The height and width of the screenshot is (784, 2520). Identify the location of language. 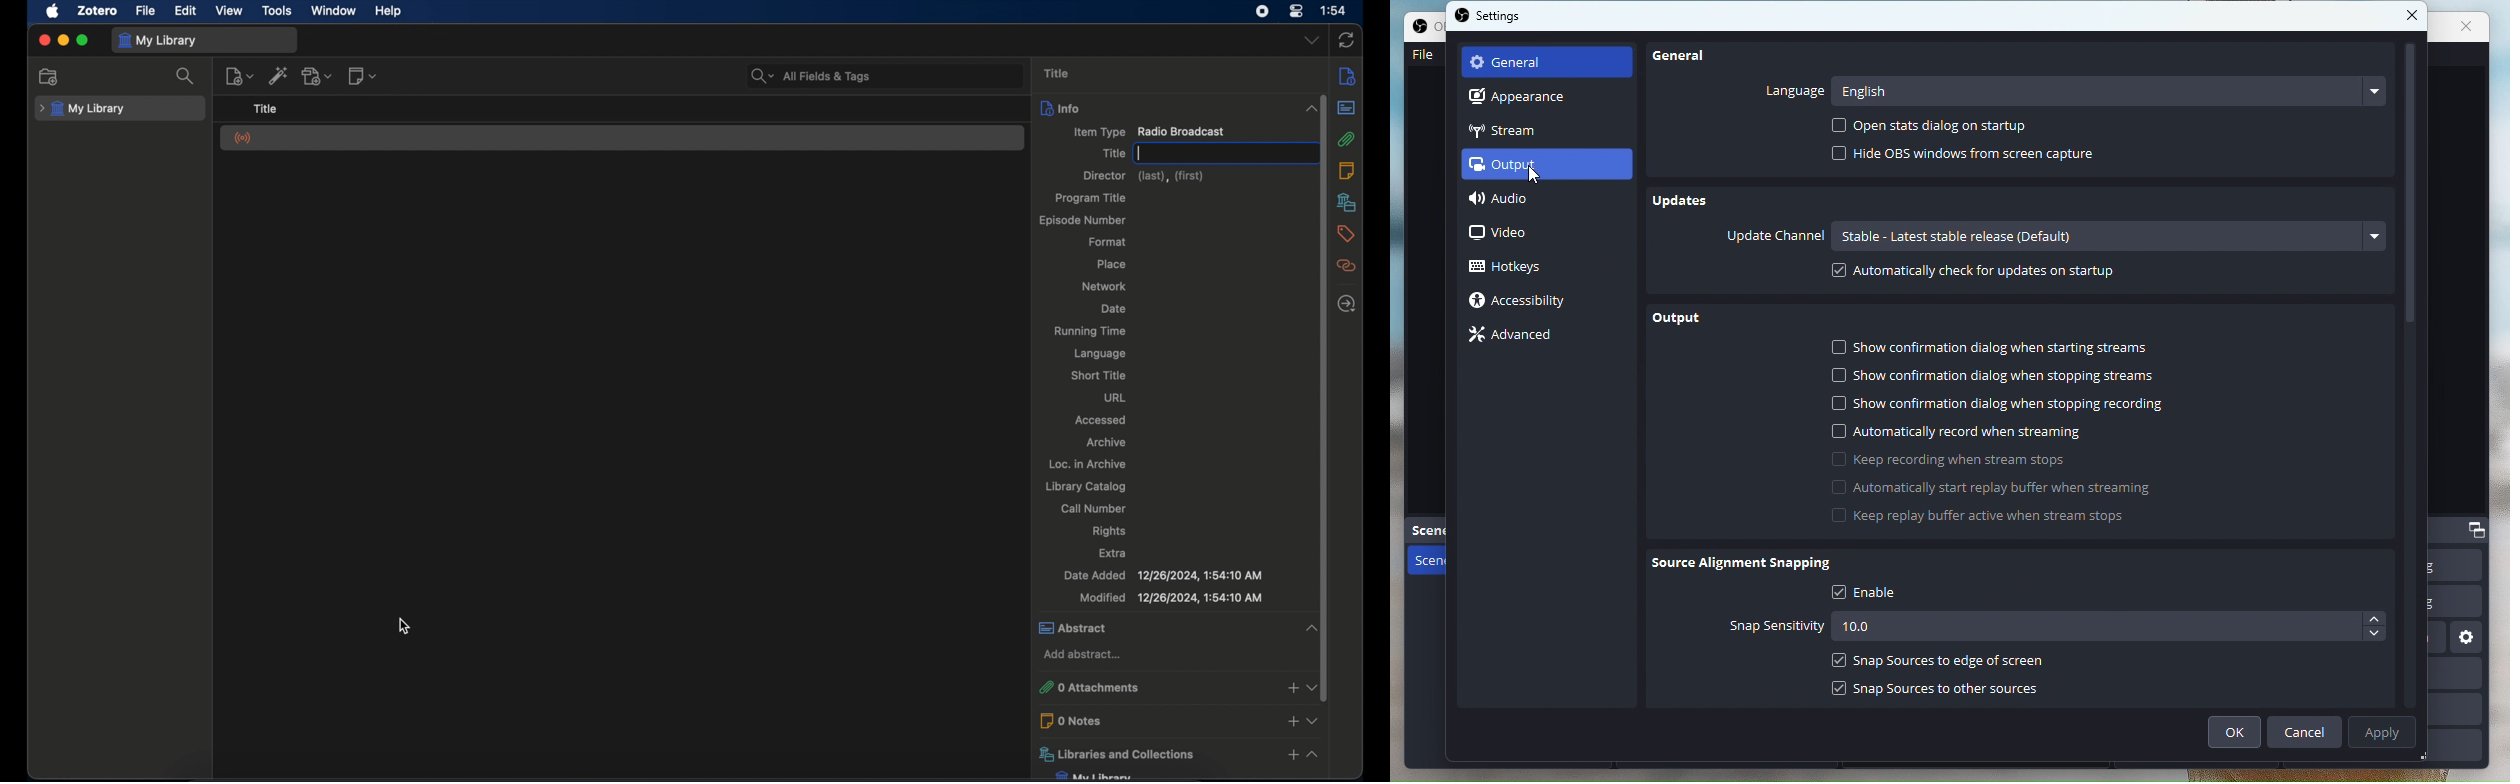
(1099, 354).